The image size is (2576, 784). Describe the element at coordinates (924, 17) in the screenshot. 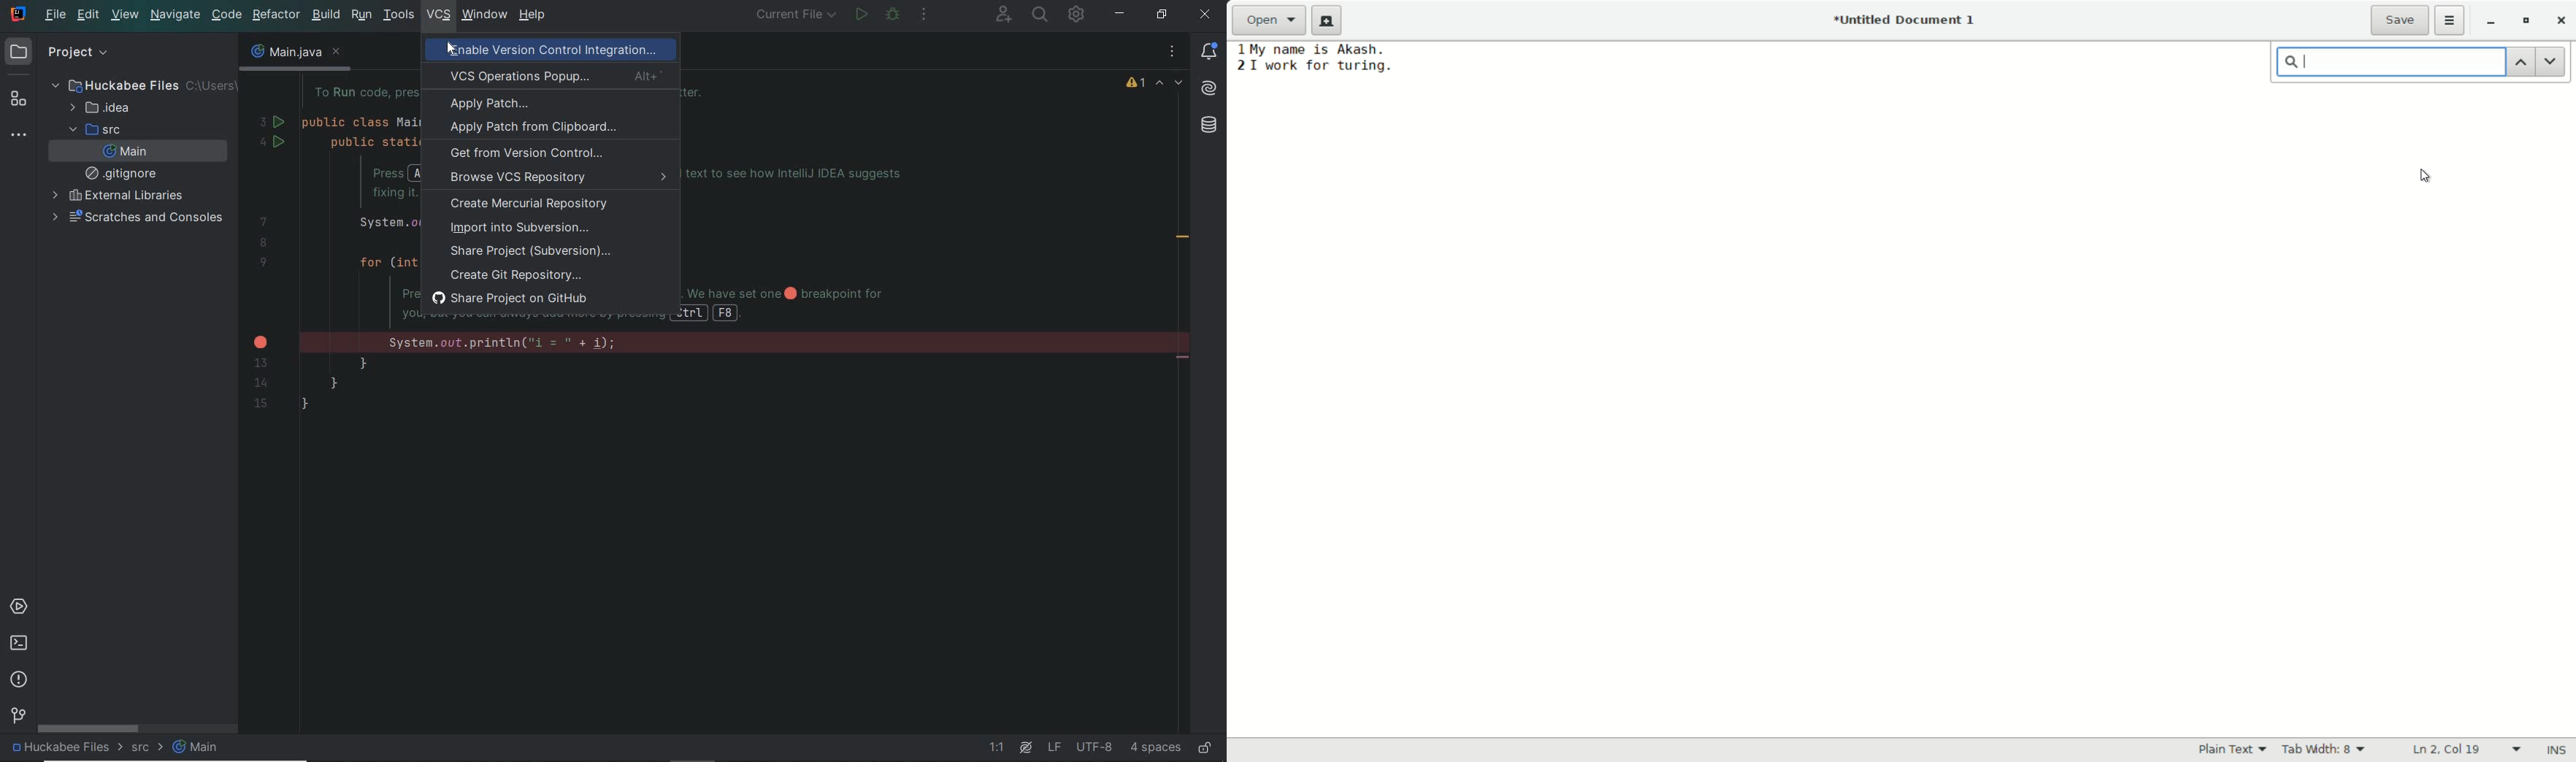

I see `More actions` at that location.